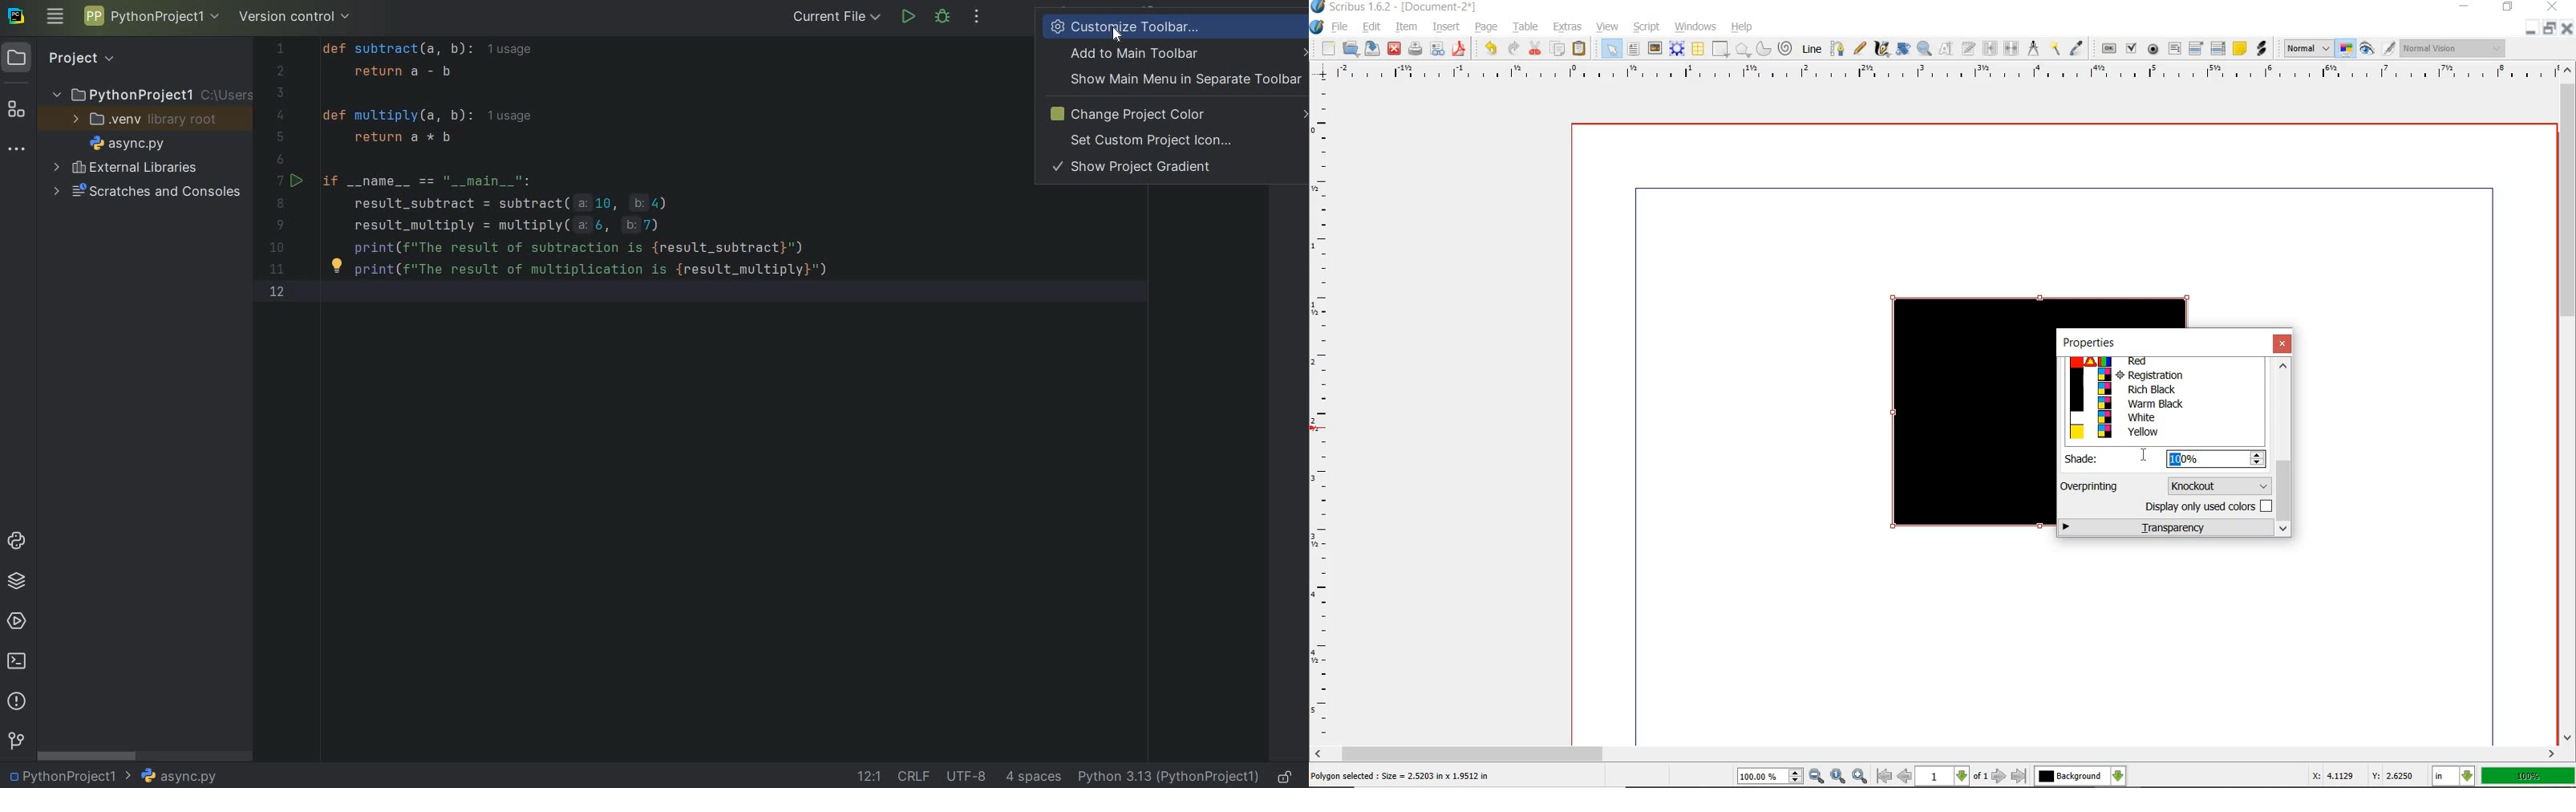 The width and height of the screenshot is (2576, 812). I want to click on extras, so click(1568, 26).